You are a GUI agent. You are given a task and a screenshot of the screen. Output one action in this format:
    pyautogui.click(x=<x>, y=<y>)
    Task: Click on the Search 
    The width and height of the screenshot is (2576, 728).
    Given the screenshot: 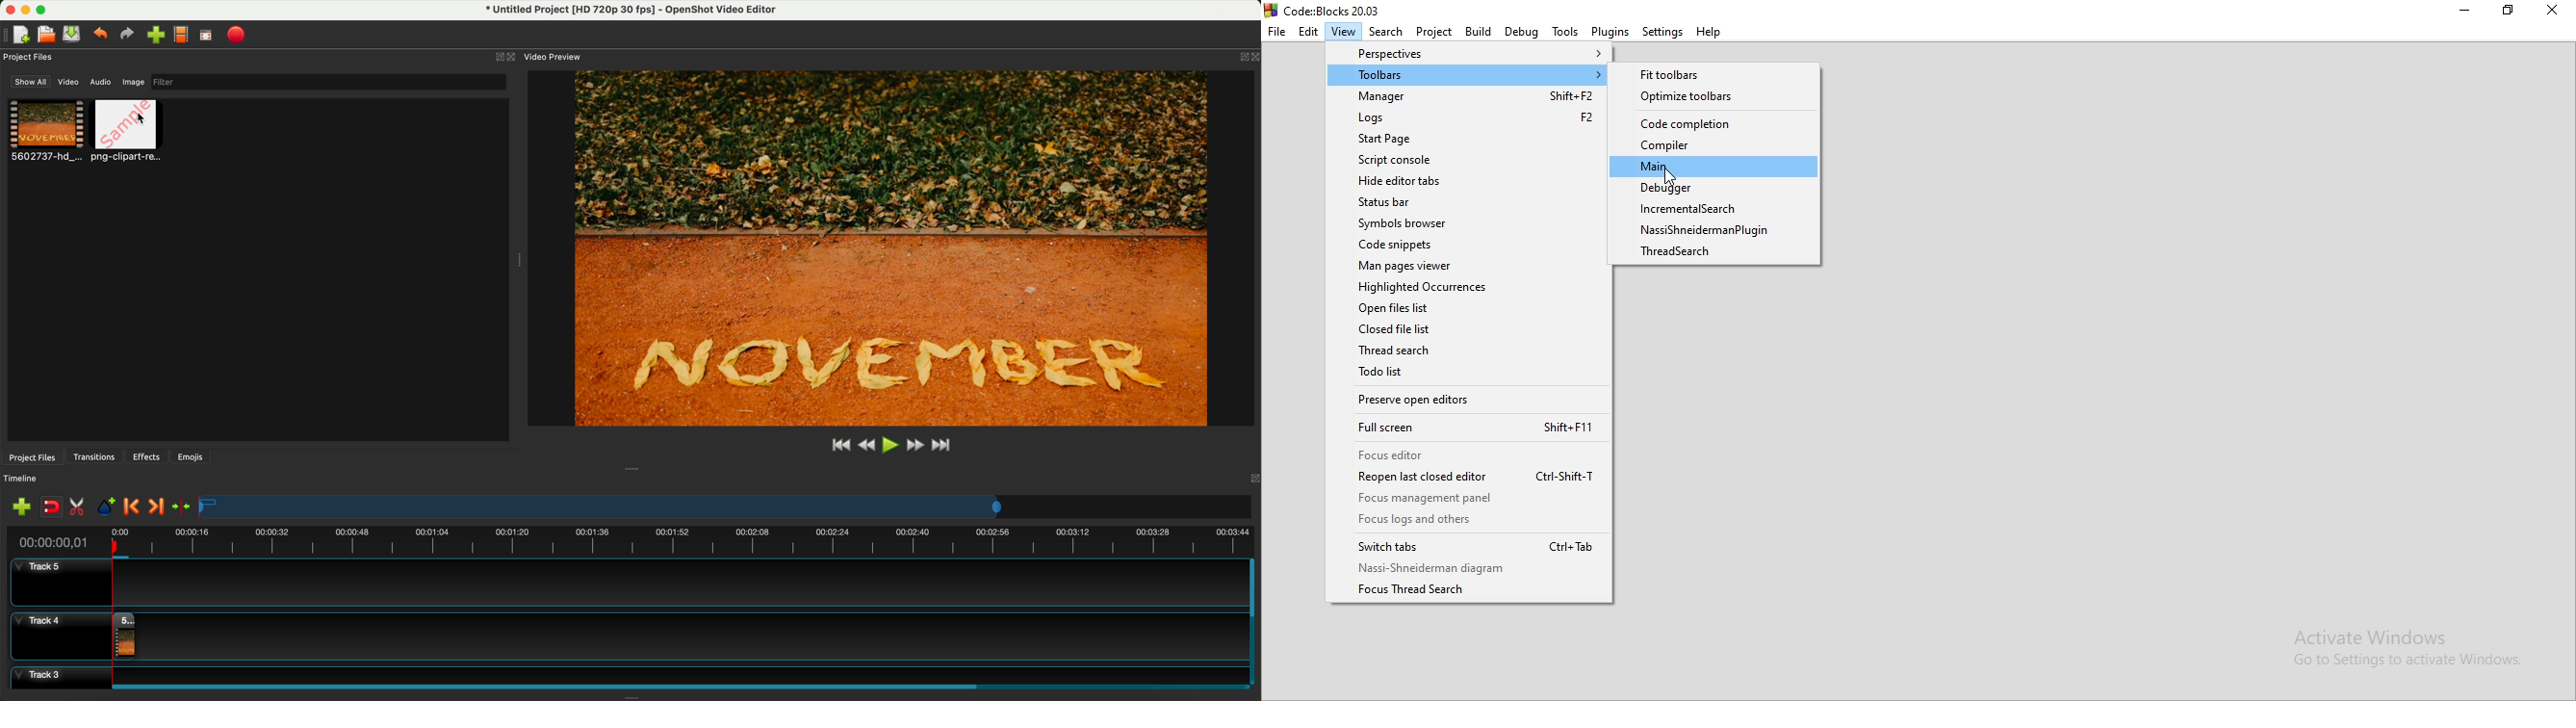 What is the action you would take?
    pyautogui.click(x=1386, y=32)
    